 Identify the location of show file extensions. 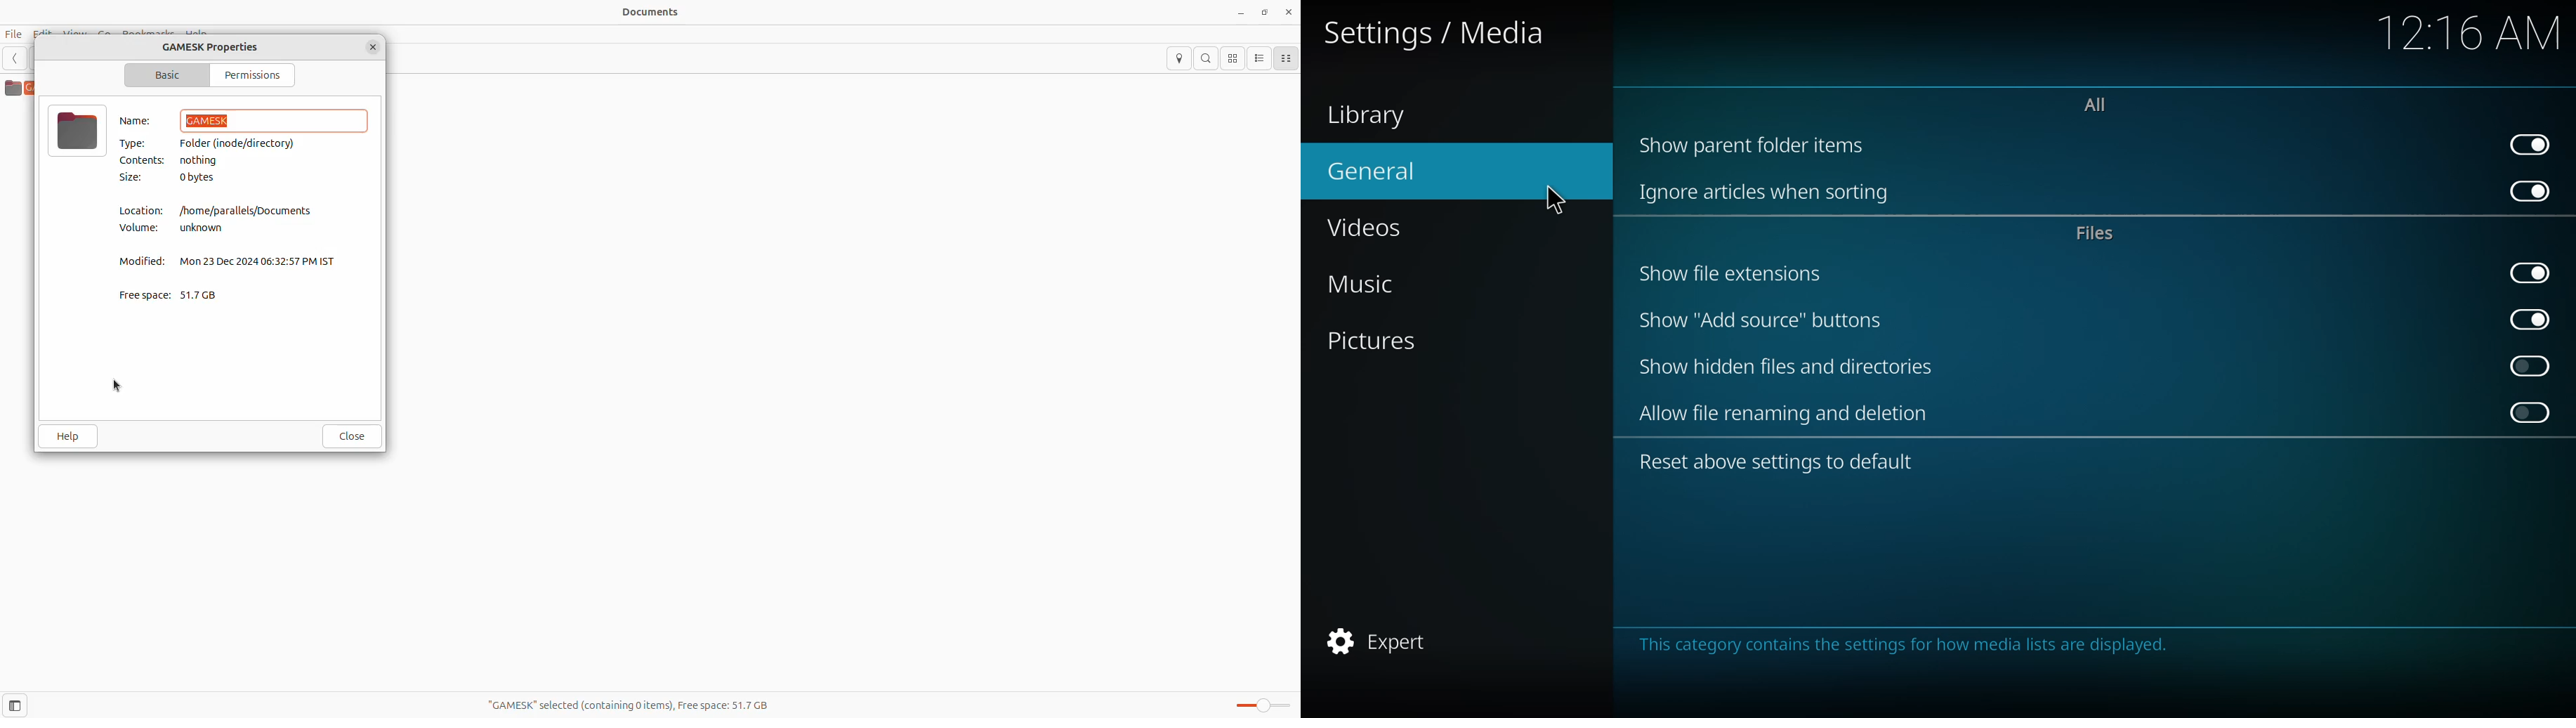
(1732, 273).